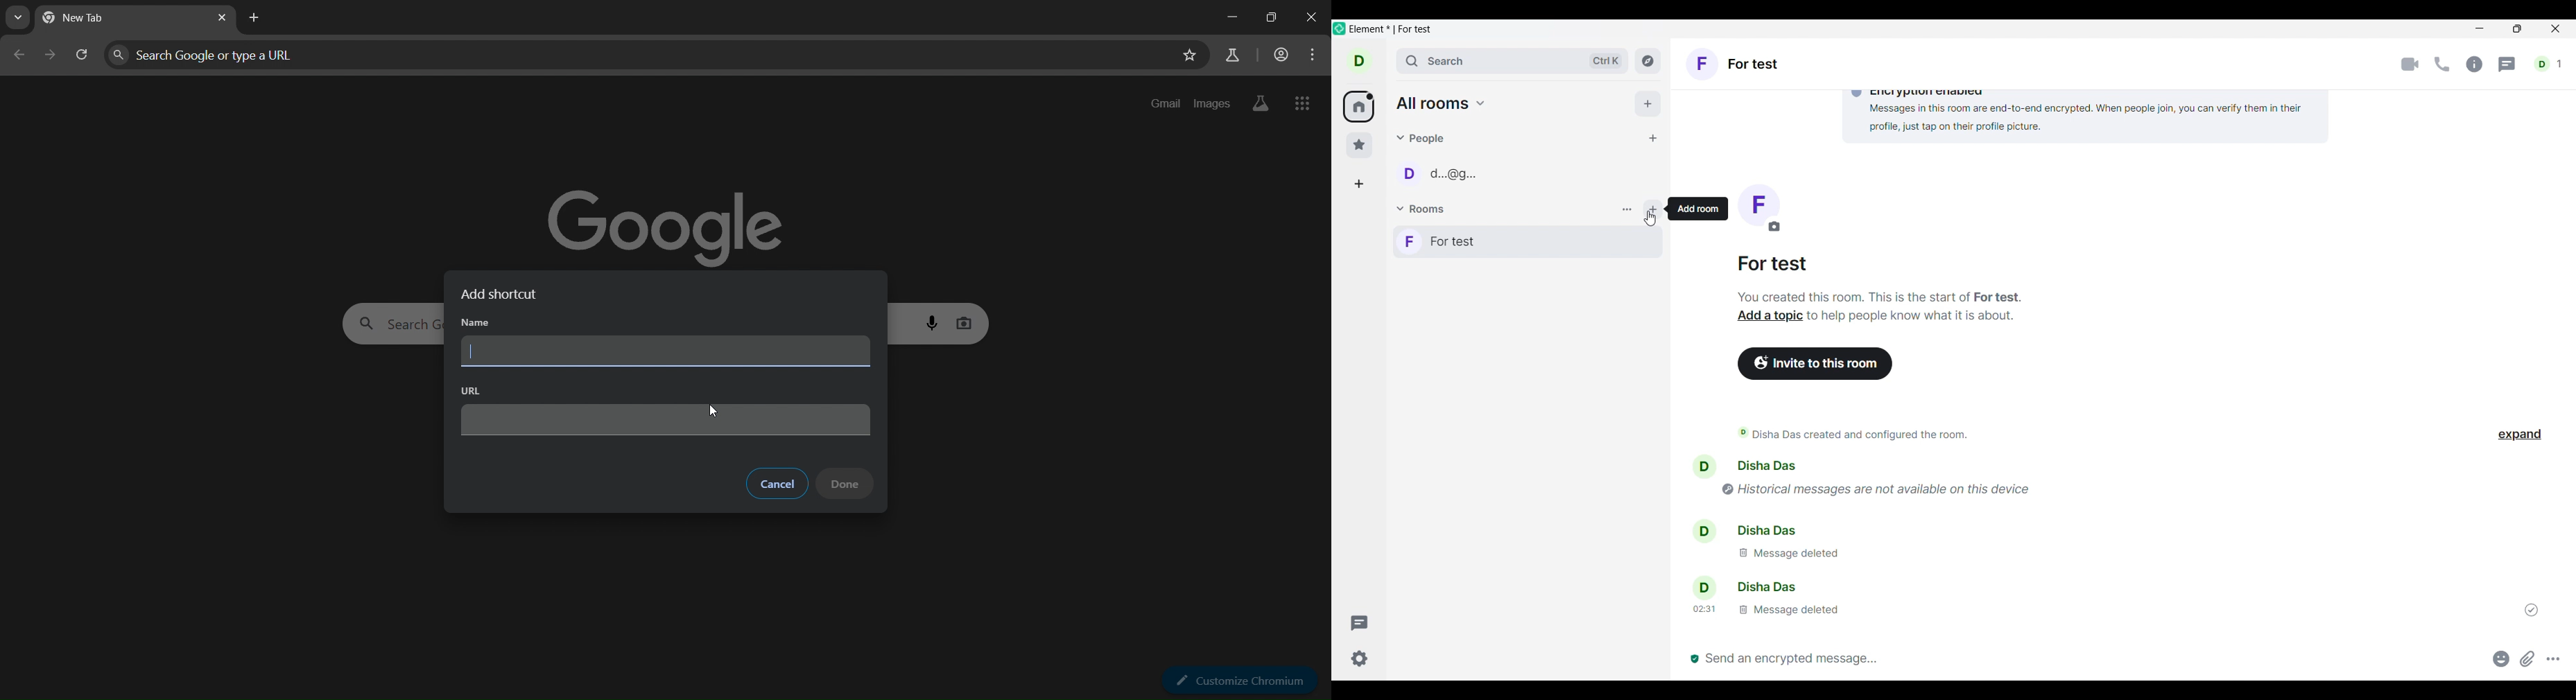 This screenshot has height=700, width=2576. What do you see at coordinates (1441, 103) in the screenshot?
I see `All rooms` at bounding box center [1441, 103].